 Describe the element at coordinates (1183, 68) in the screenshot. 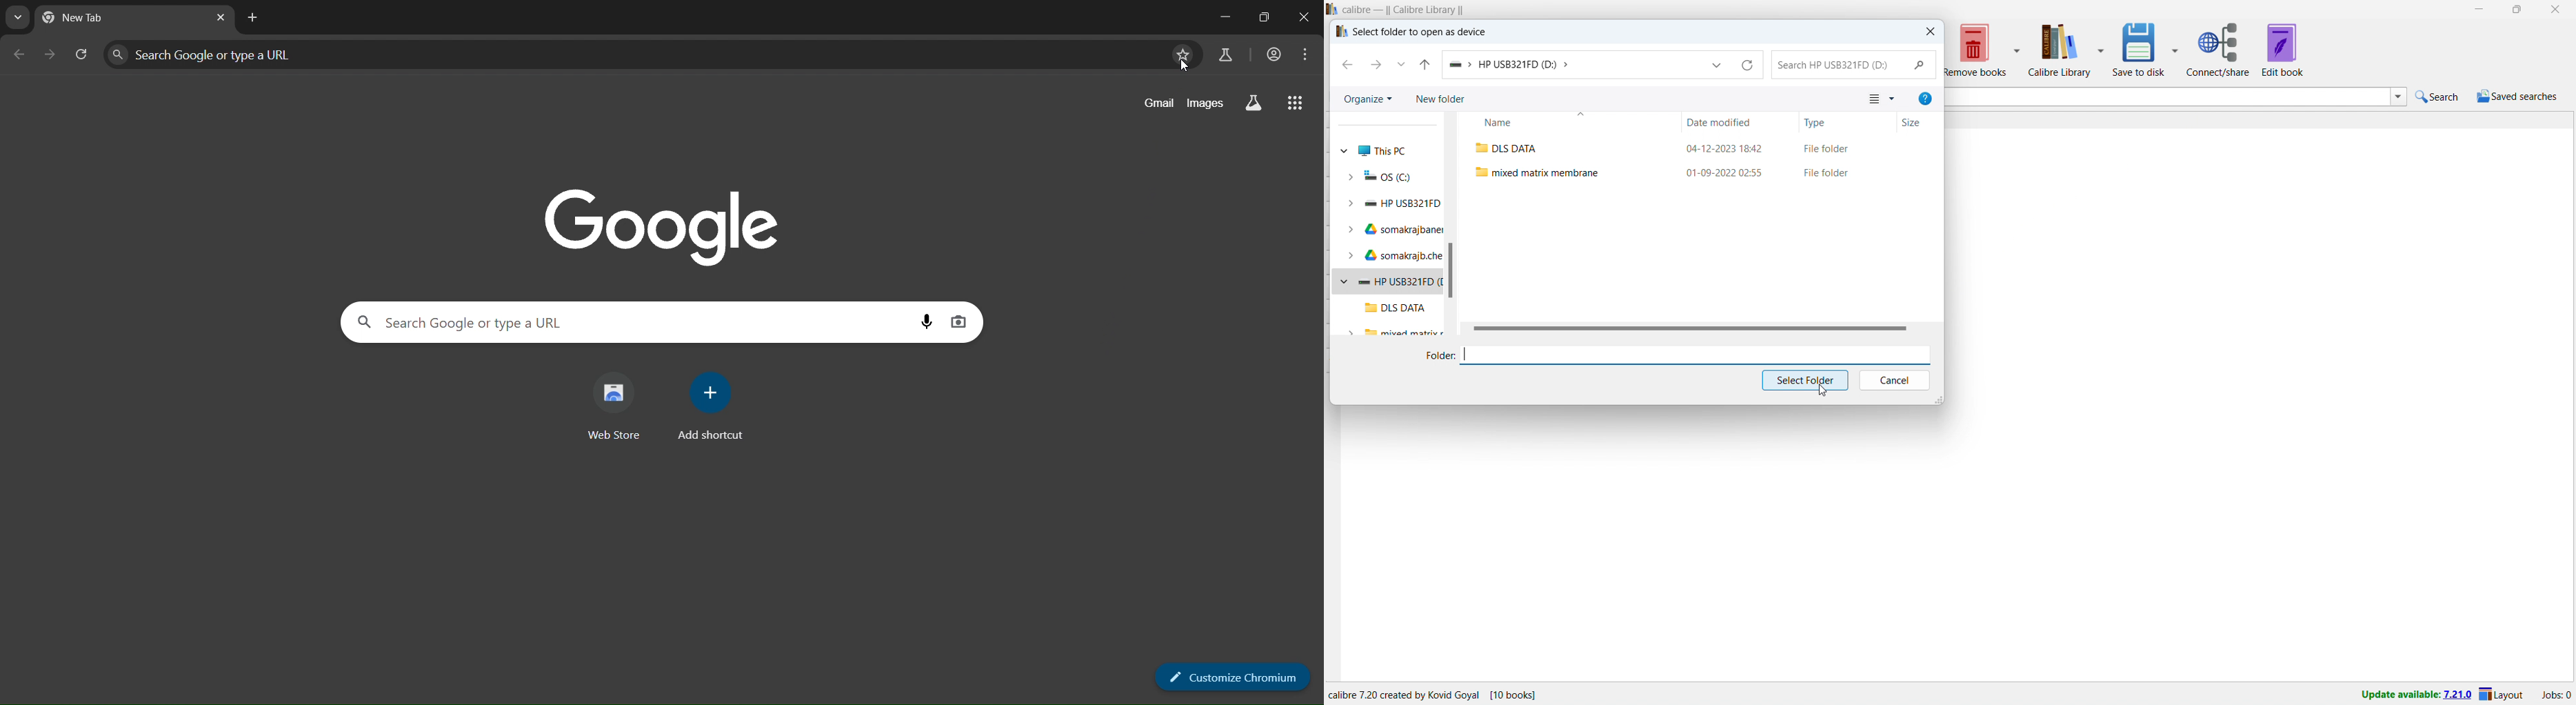

I see `cursor` at that location.